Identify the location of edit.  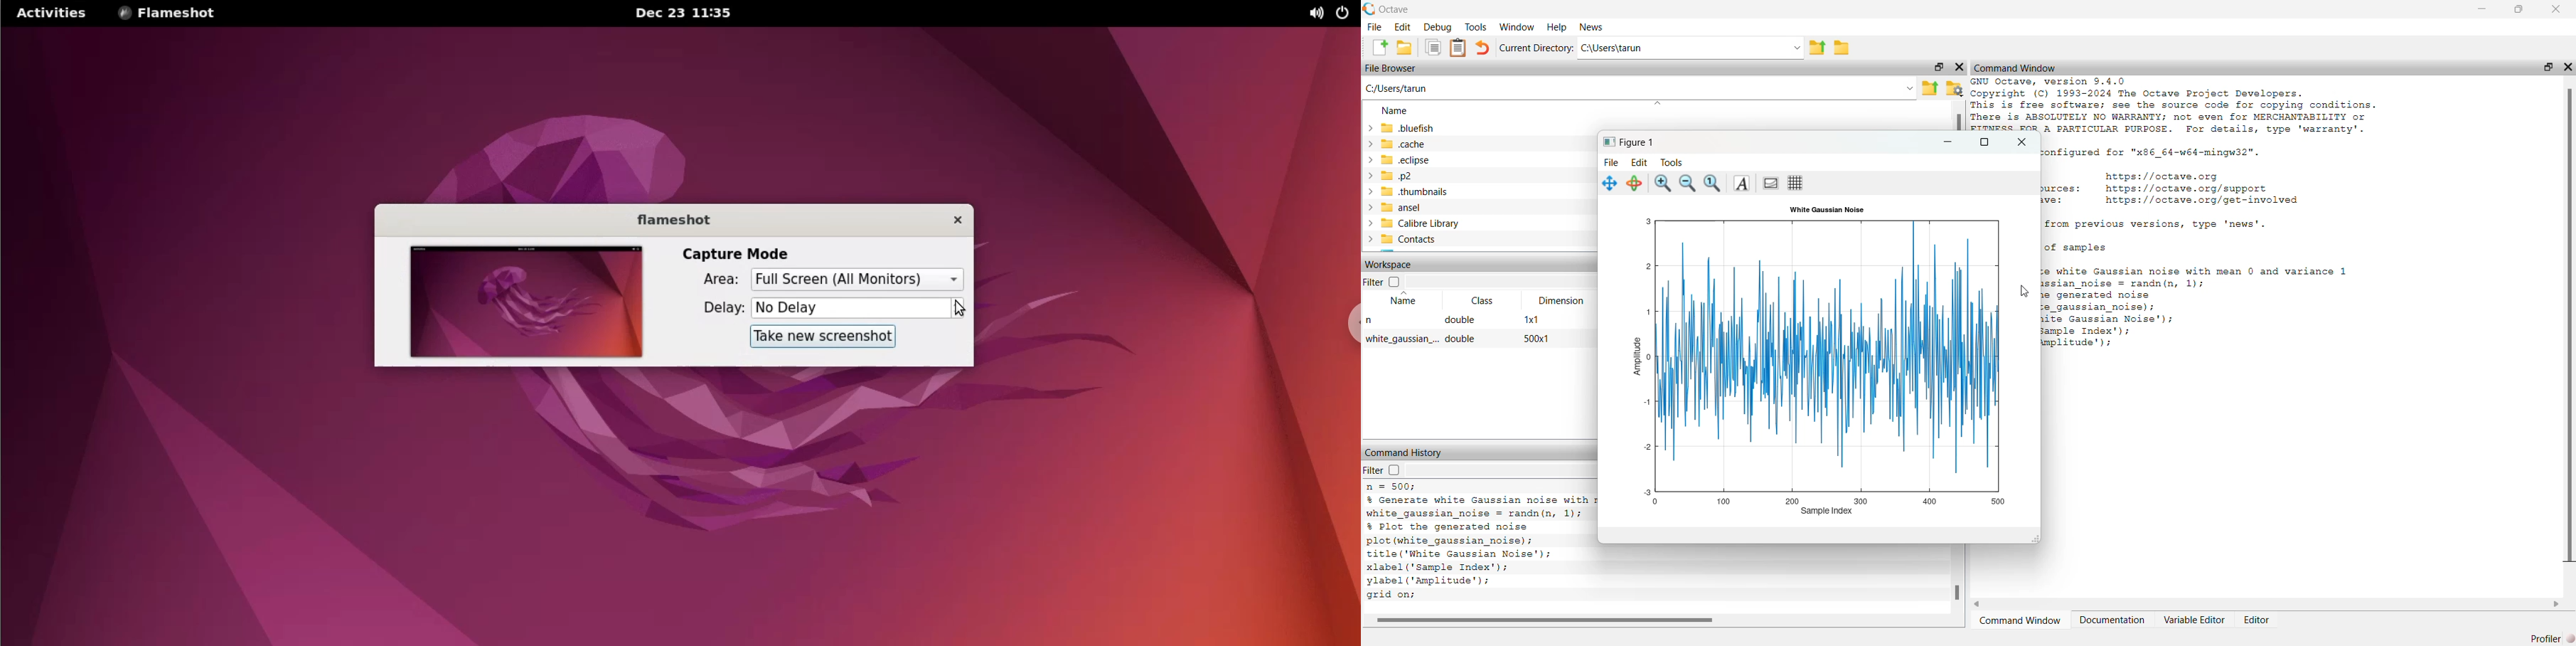
(1403, 27).